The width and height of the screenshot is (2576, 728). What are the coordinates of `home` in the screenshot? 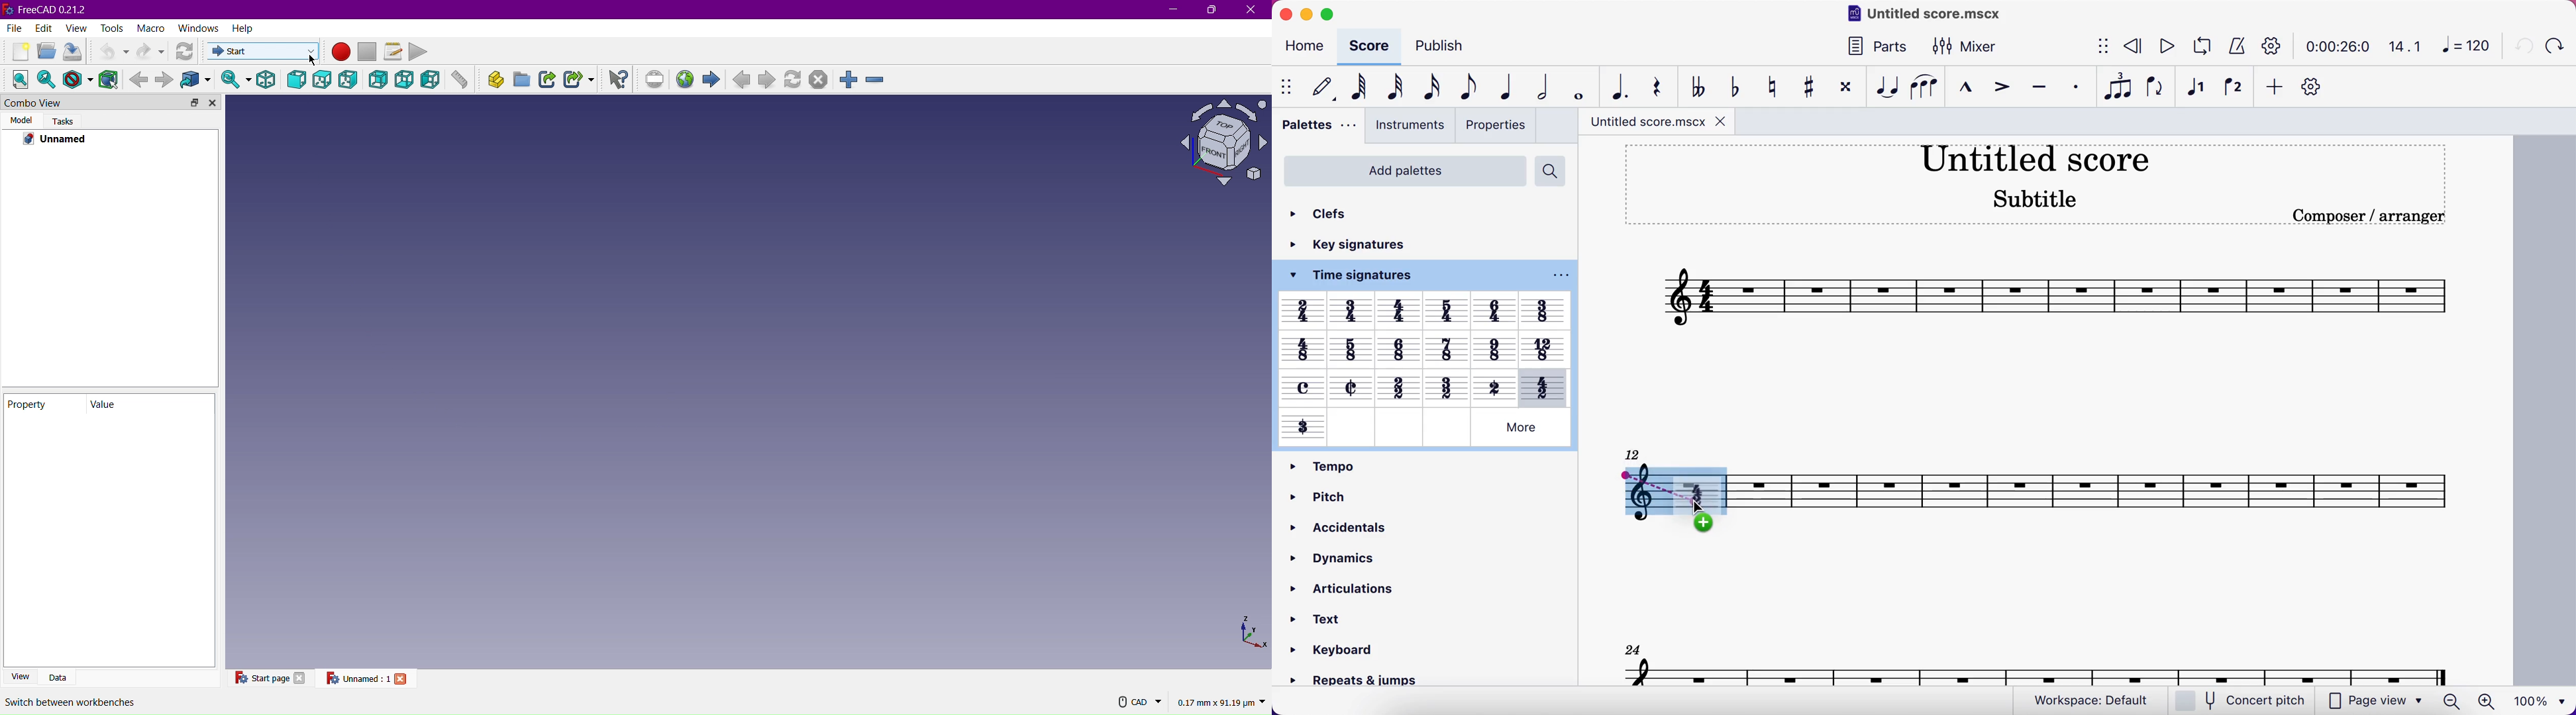 It's located at (1300, 48).